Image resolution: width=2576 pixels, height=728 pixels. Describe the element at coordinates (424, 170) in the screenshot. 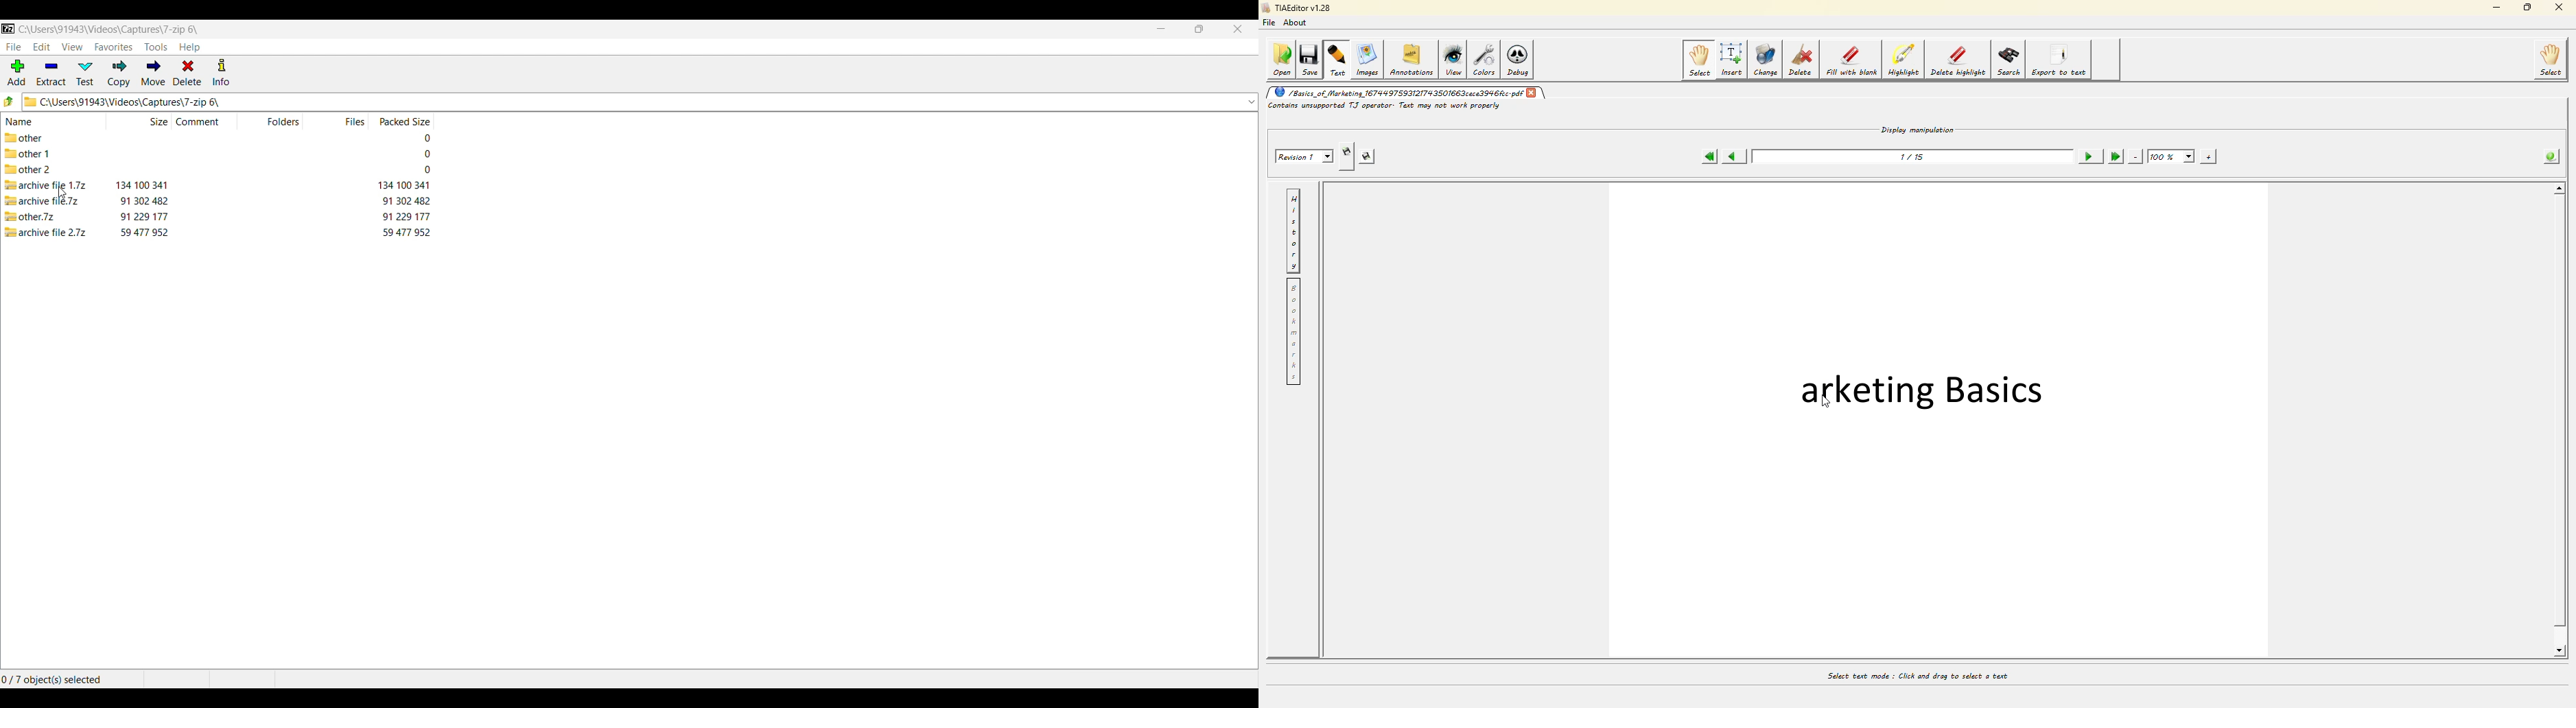

I see `packed size` at that location.